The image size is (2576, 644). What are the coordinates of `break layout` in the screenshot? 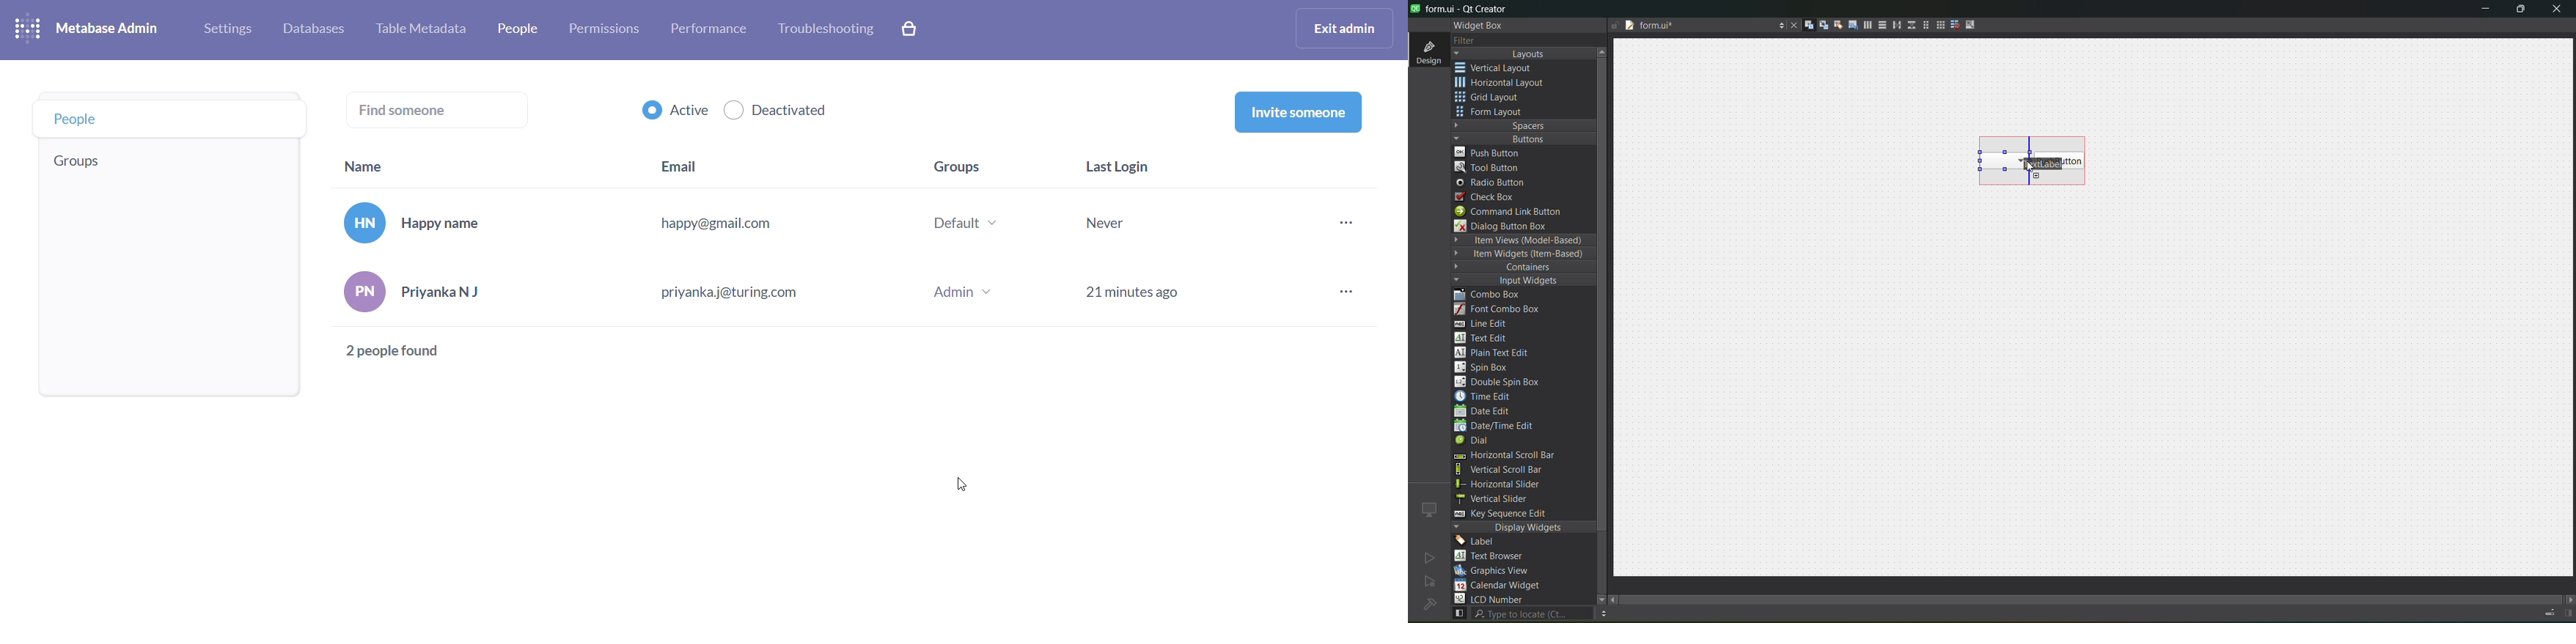 It's located at (1952, 26).